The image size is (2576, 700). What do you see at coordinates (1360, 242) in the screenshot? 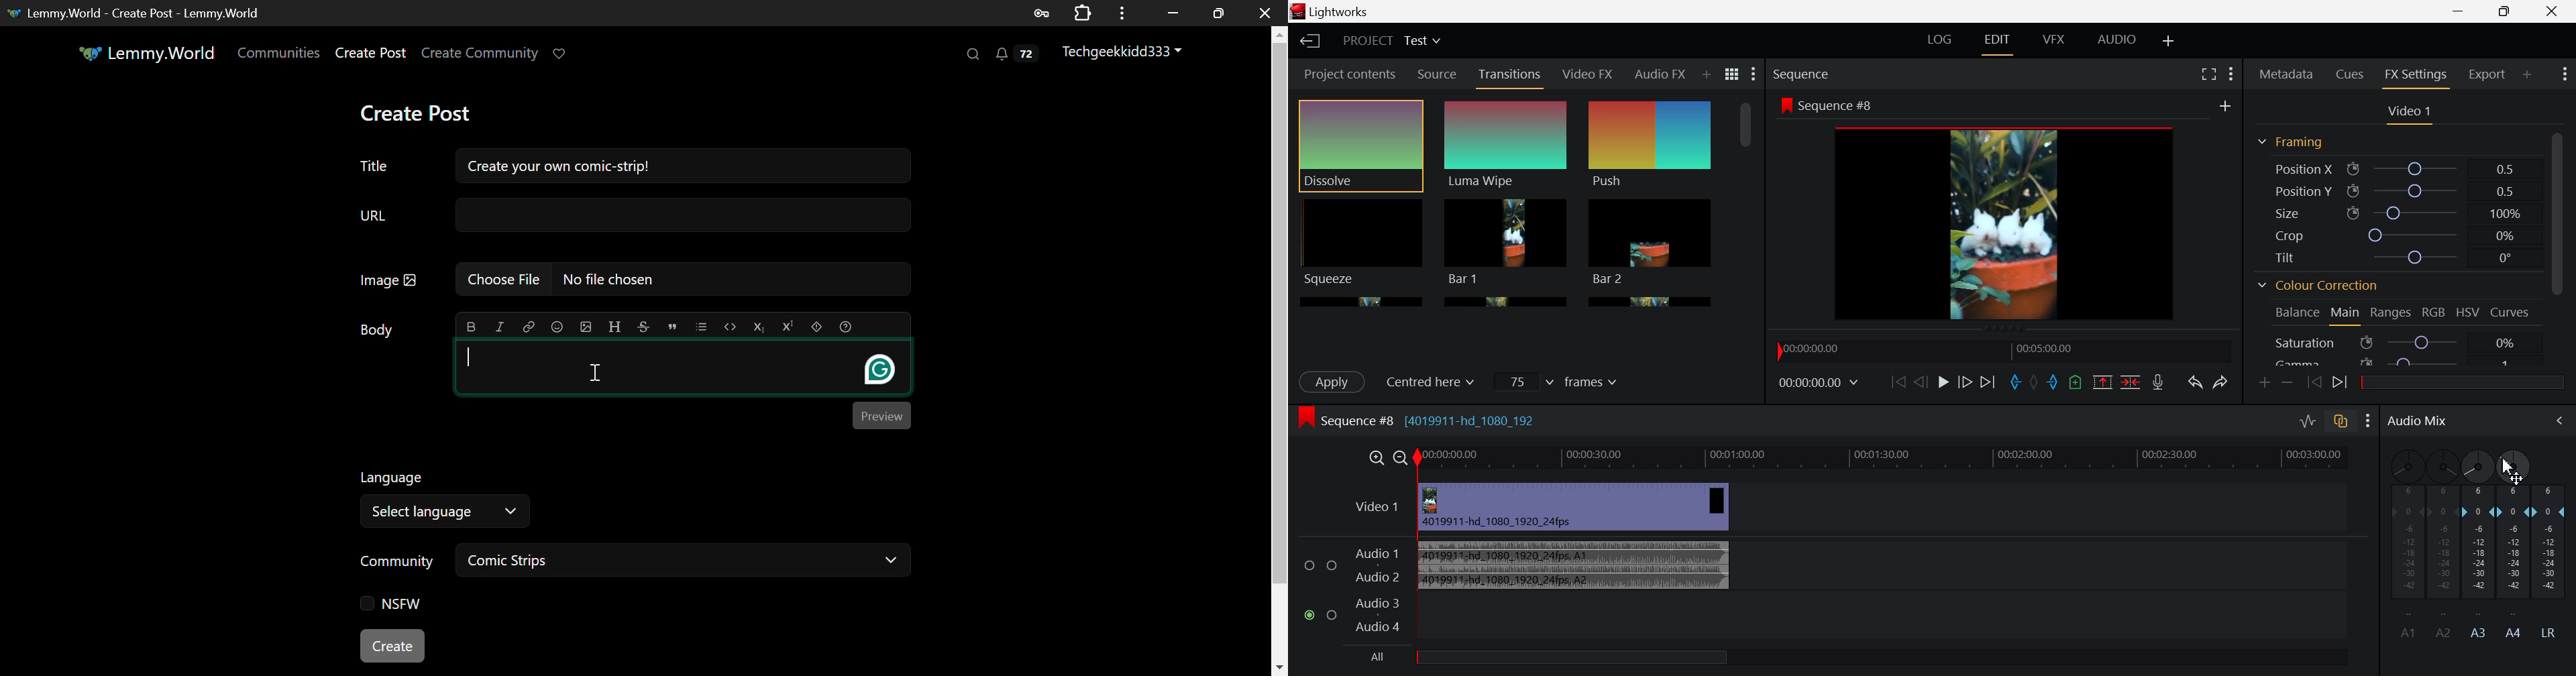
I see `Squeeze` at bounding box center [1360, 242].